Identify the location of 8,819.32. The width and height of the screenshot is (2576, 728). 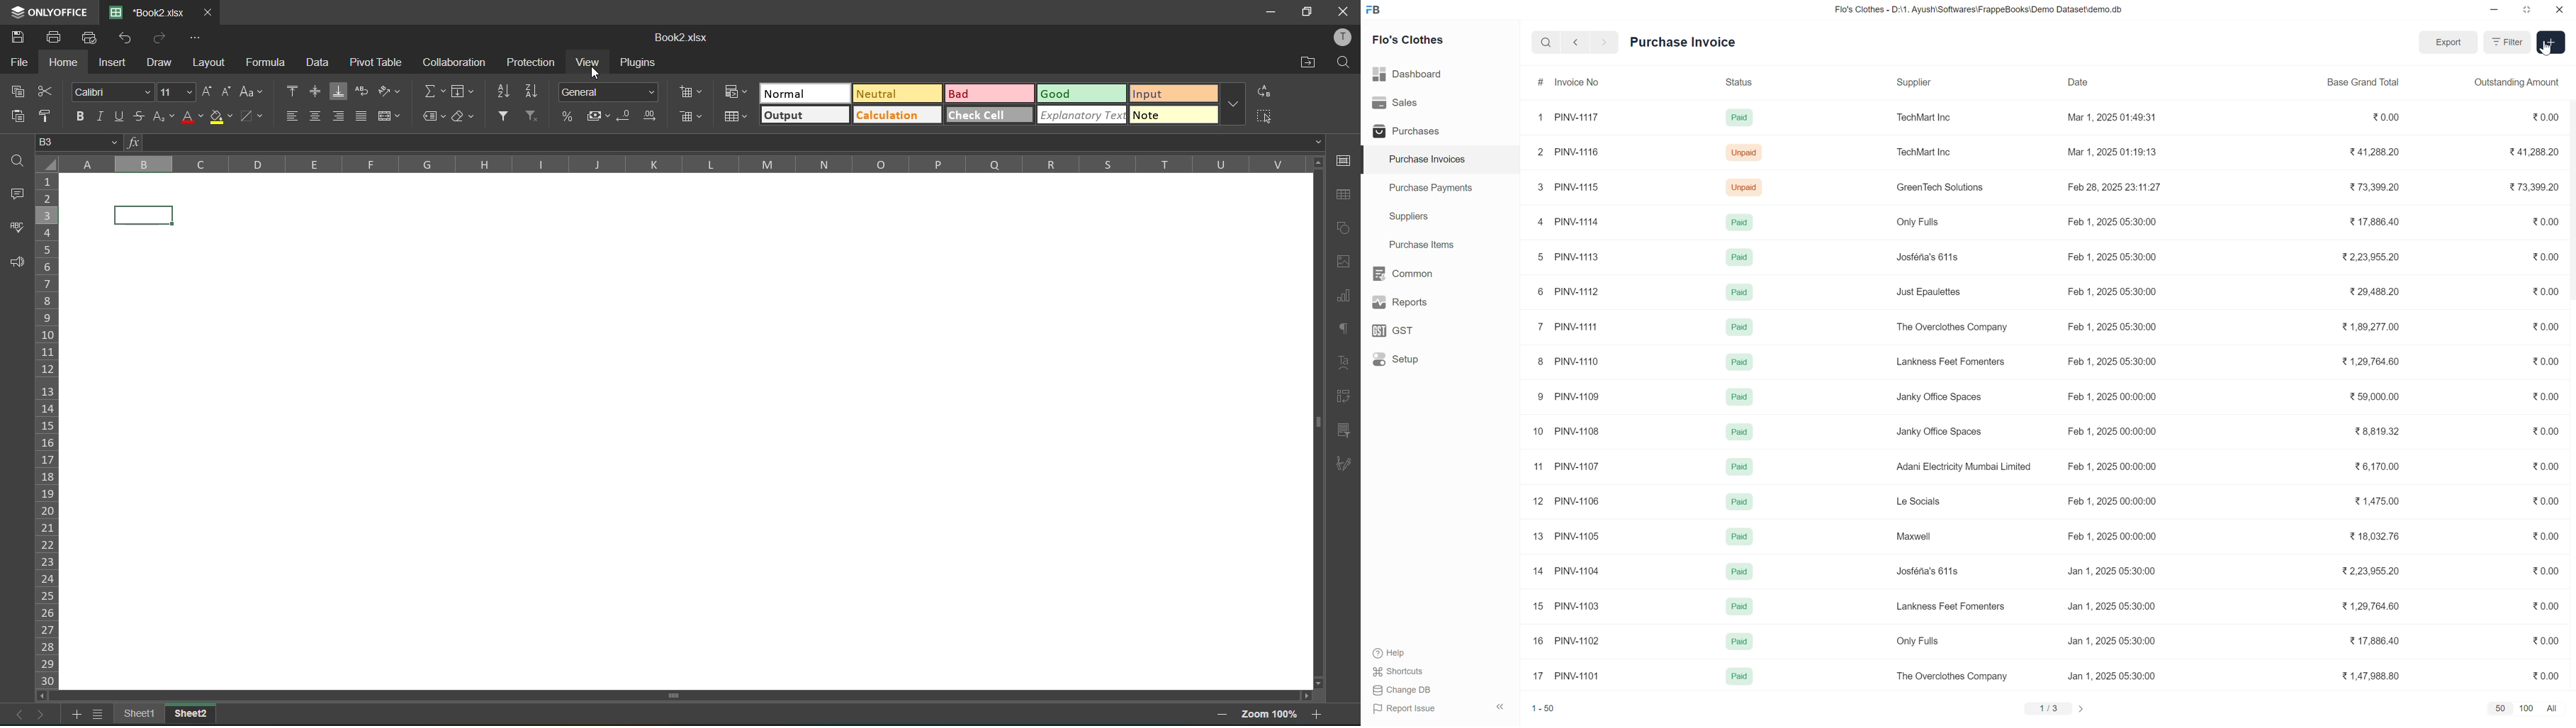
(2378, 431).